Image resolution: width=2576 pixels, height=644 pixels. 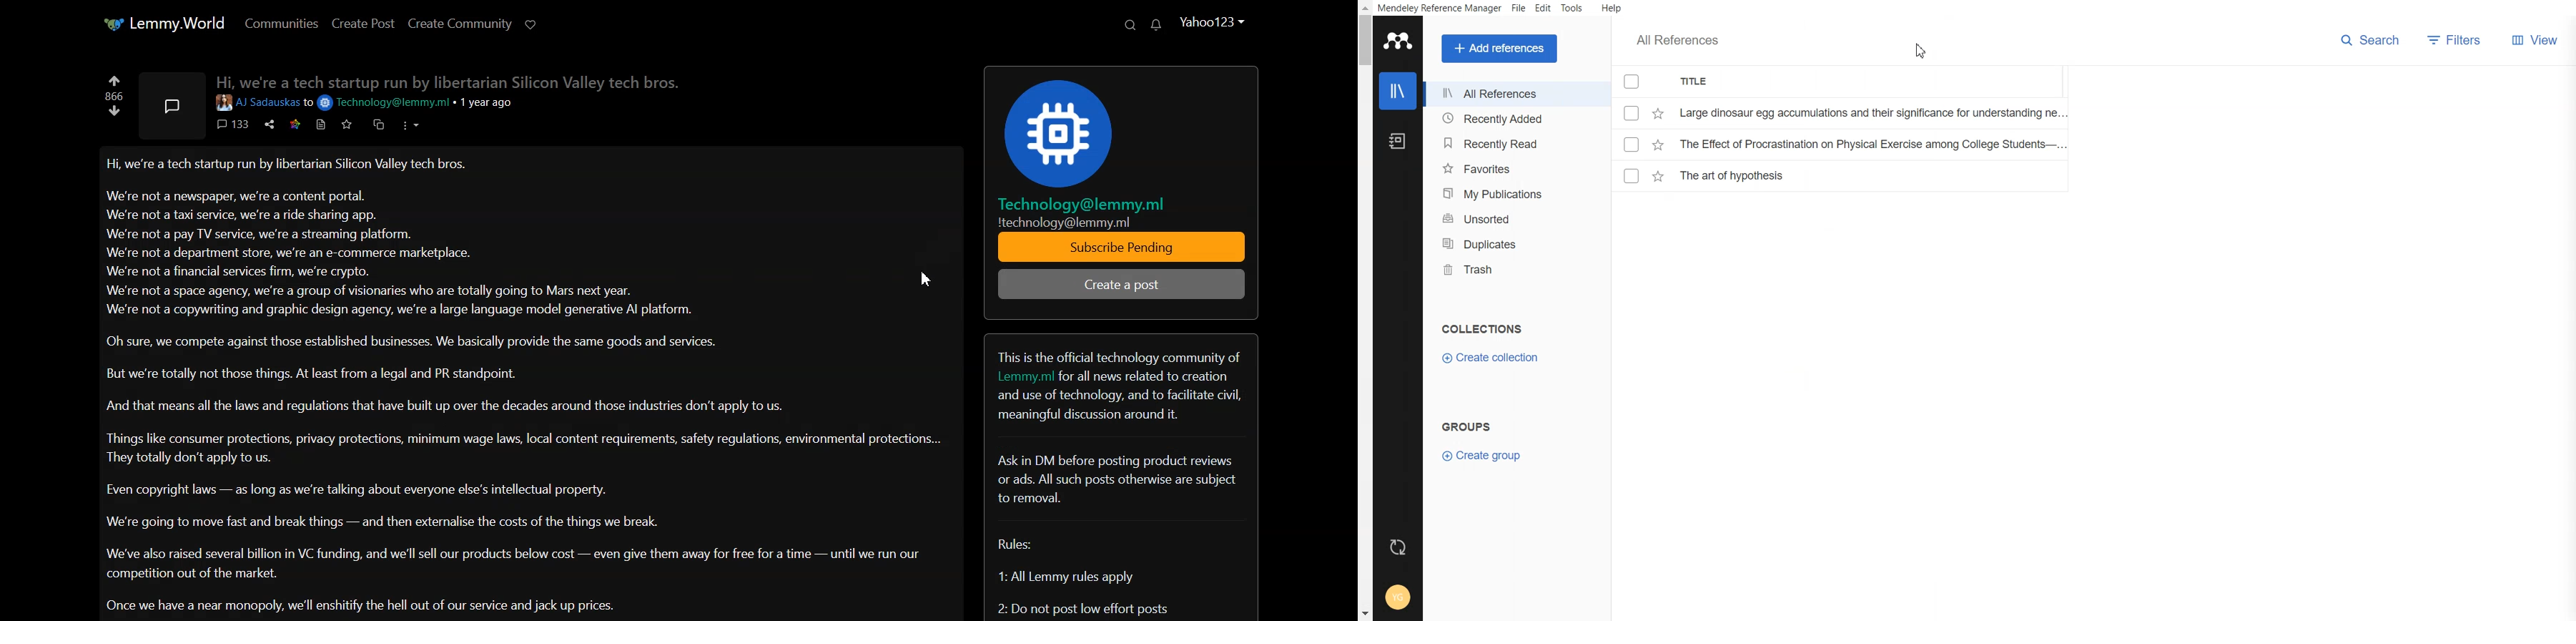 What do you see at coordinates (1843, 176) in the screenshot?
I see `File` at bounding box center [1843, 176].